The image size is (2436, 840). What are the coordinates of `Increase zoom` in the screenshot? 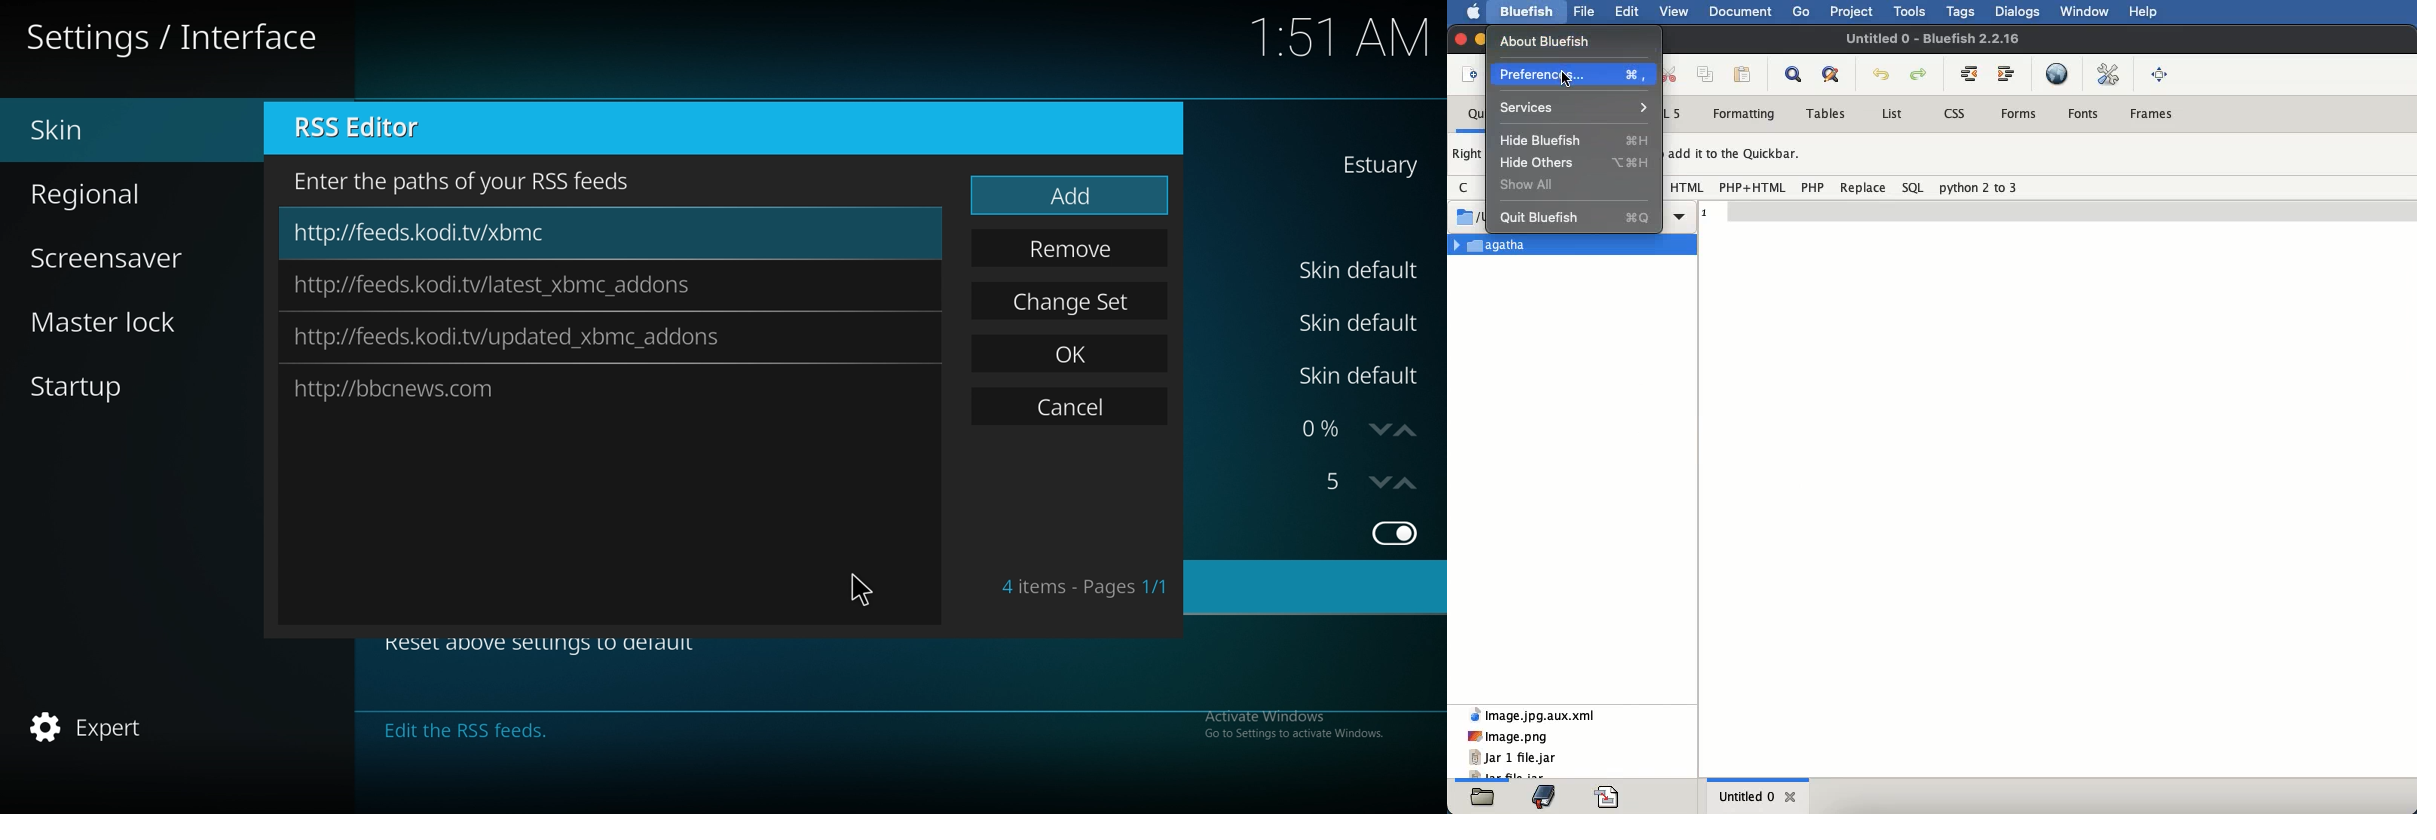 It's located at (1409, 428).